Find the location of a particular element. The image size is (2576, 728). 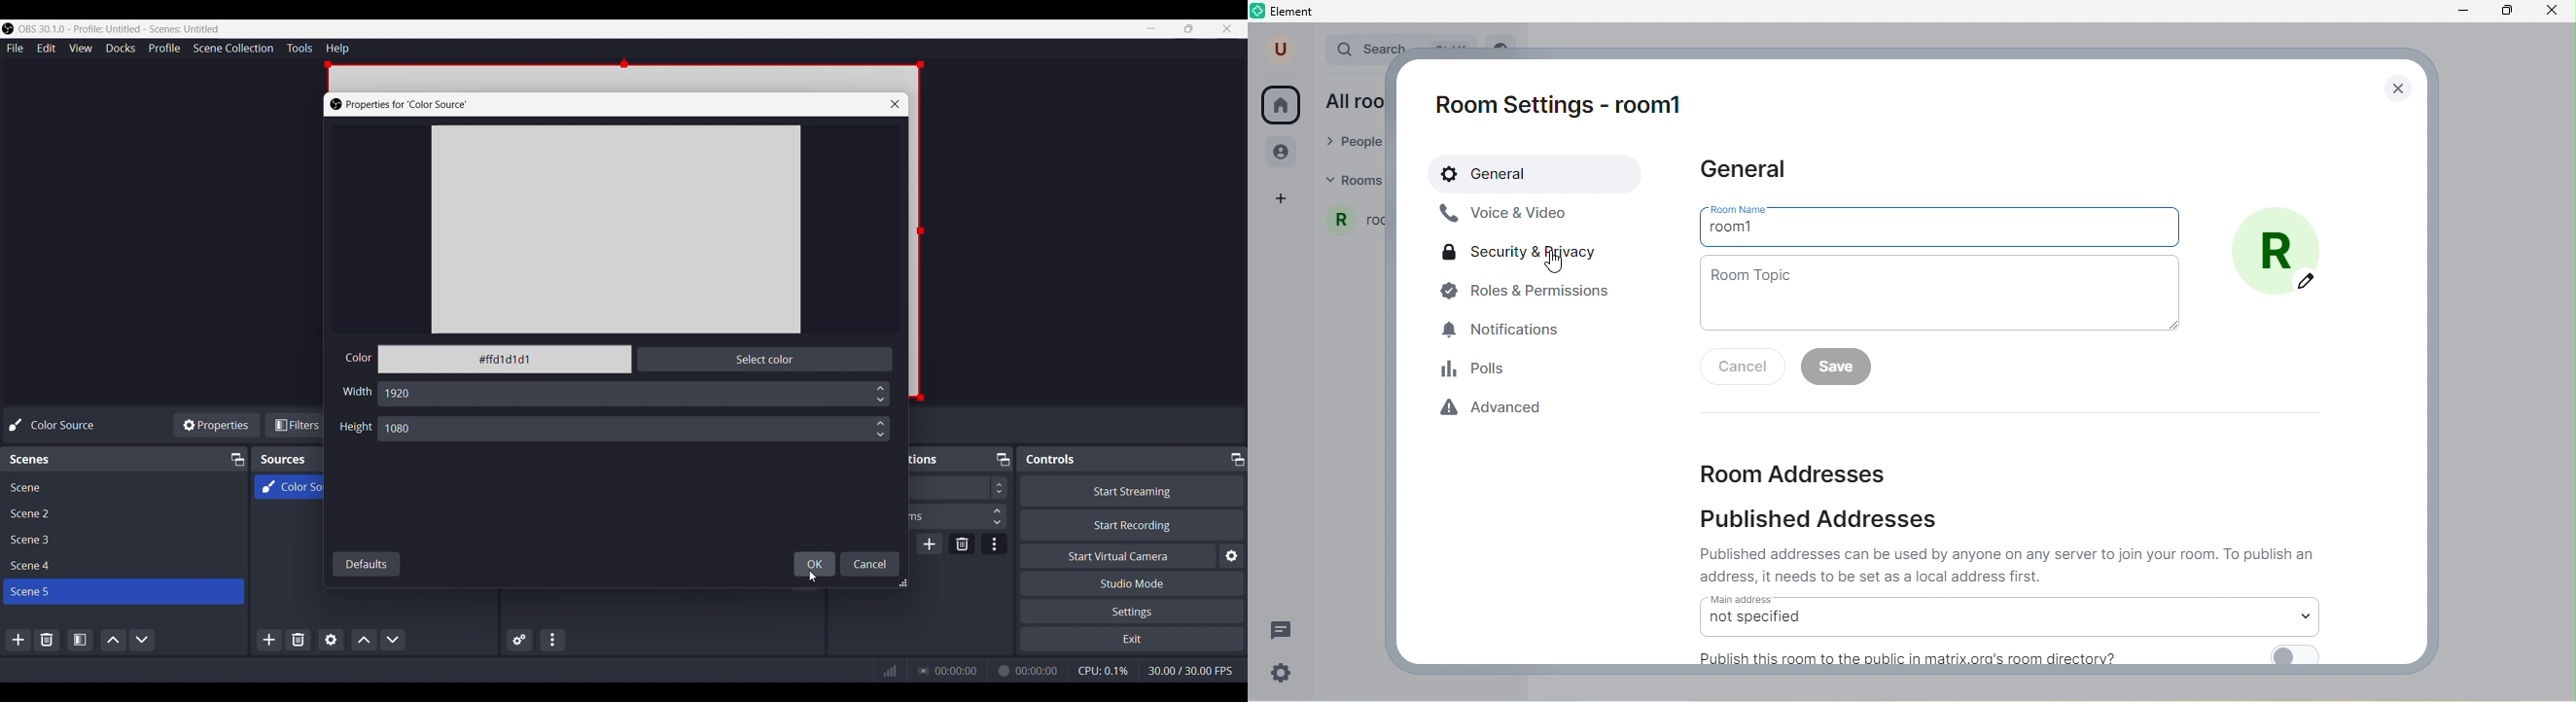

security and privacy is located at coordinates (1525, 255).